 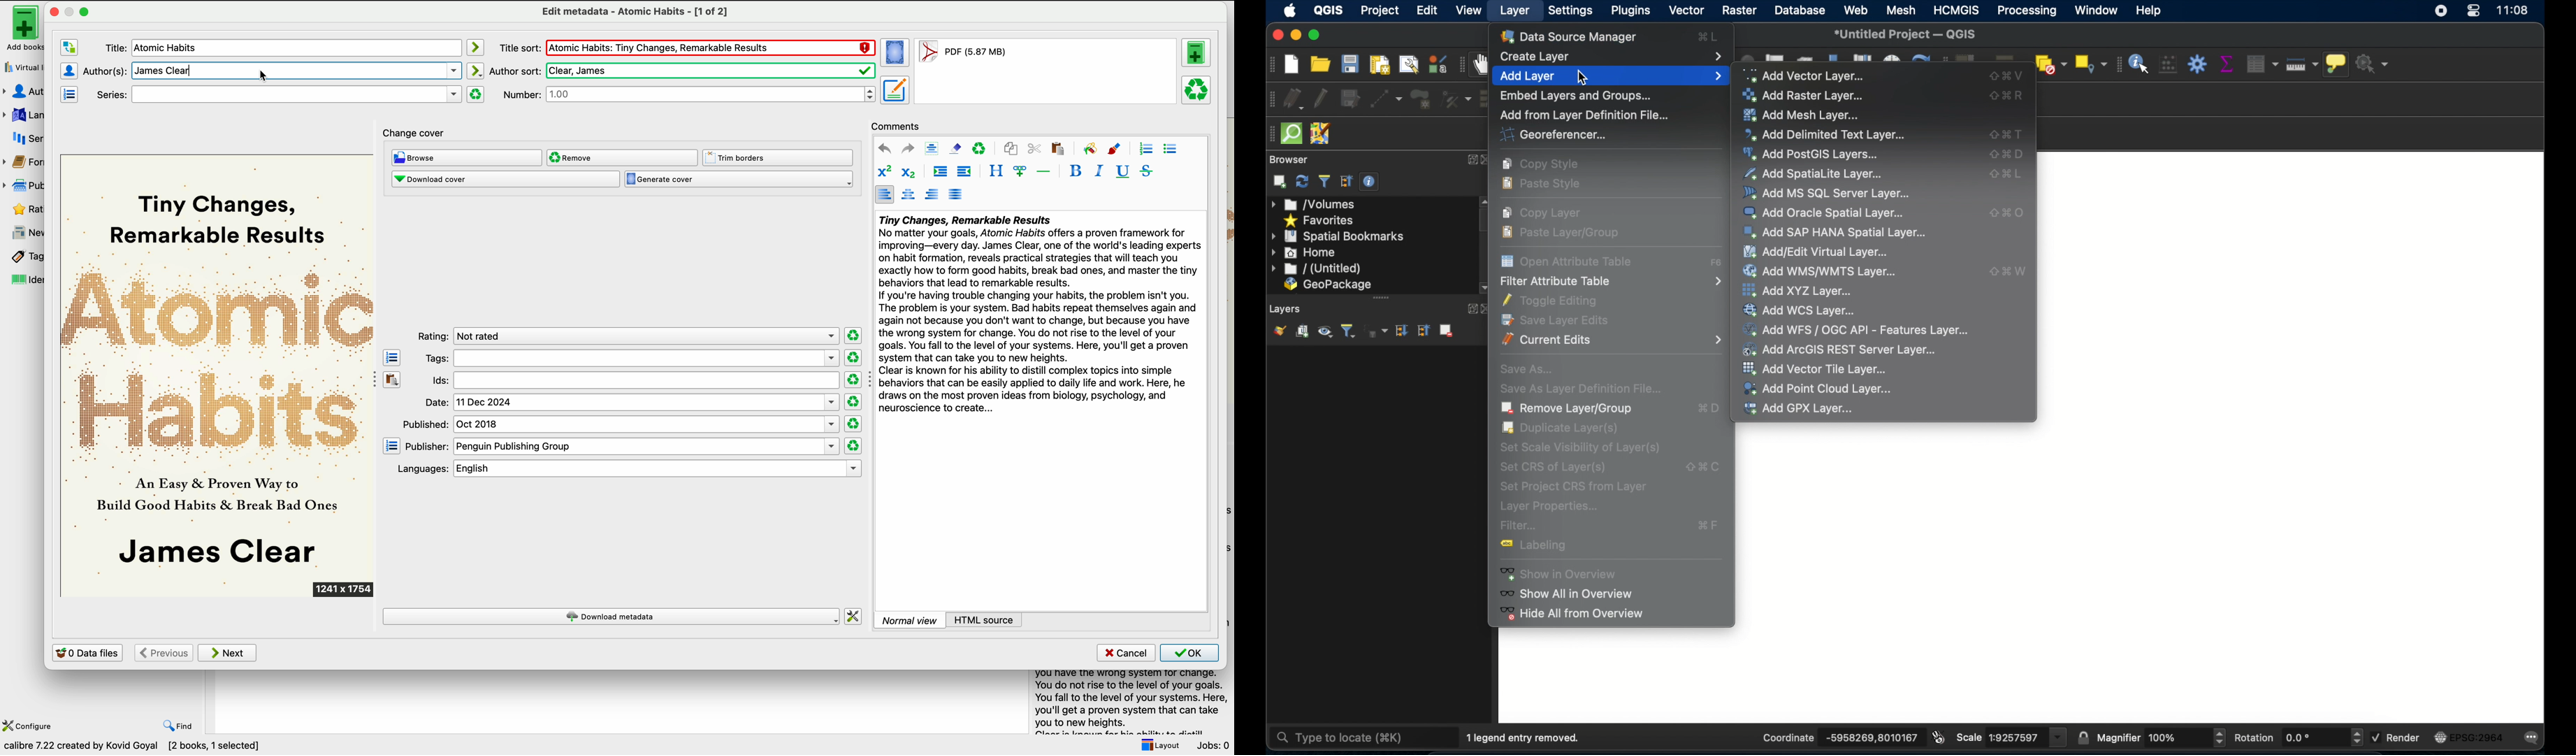 What do you see at coordinates (1198, 54) in the screenshot?
I see `add a format to this book` at bounding box center [1198, 54].